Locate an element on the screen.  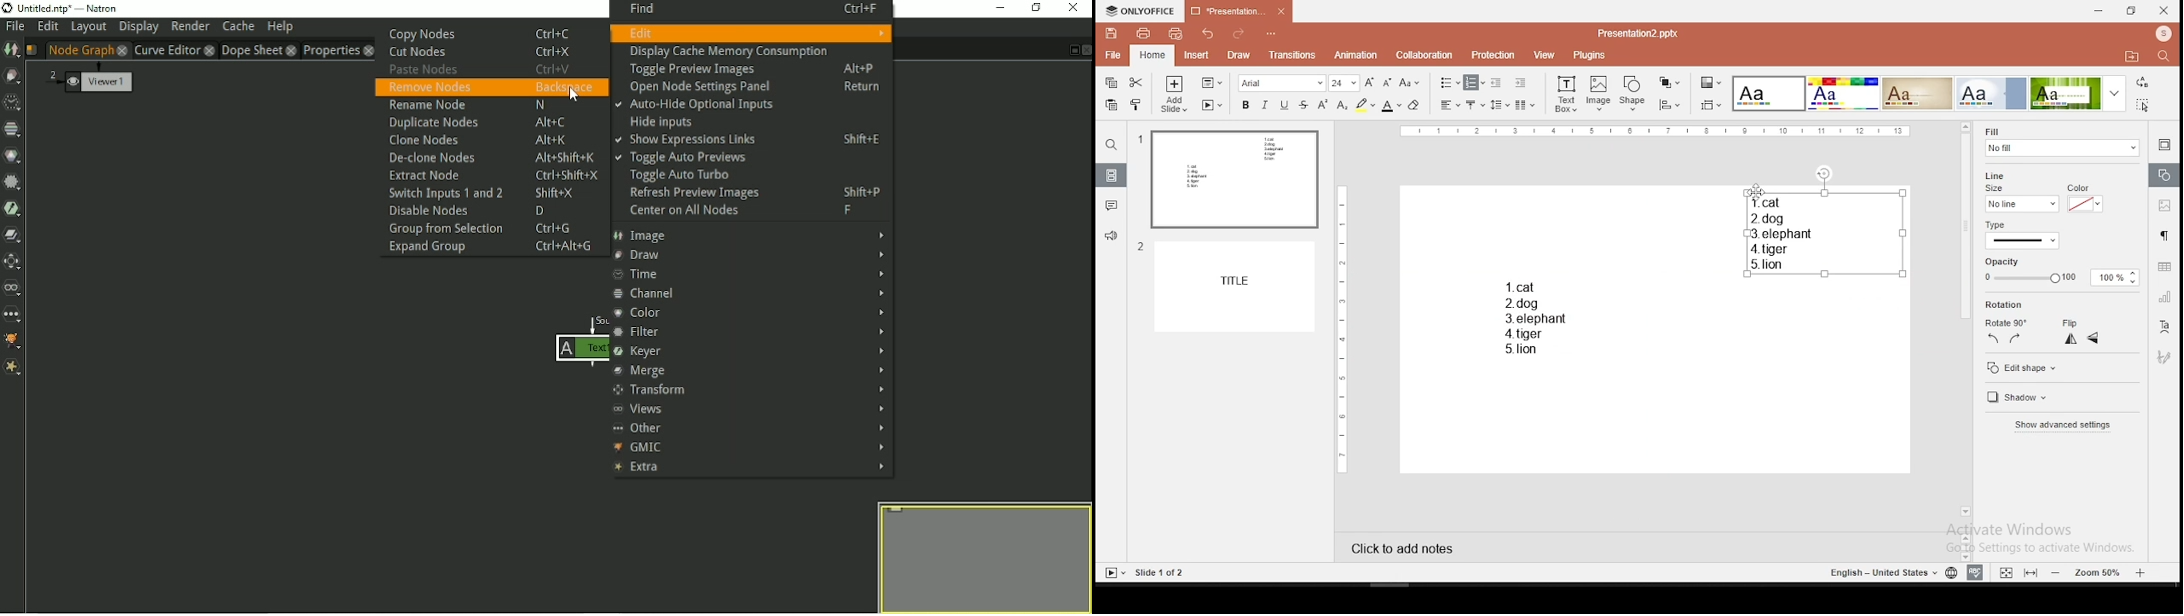
Preview is located at coordinates (979, 556).